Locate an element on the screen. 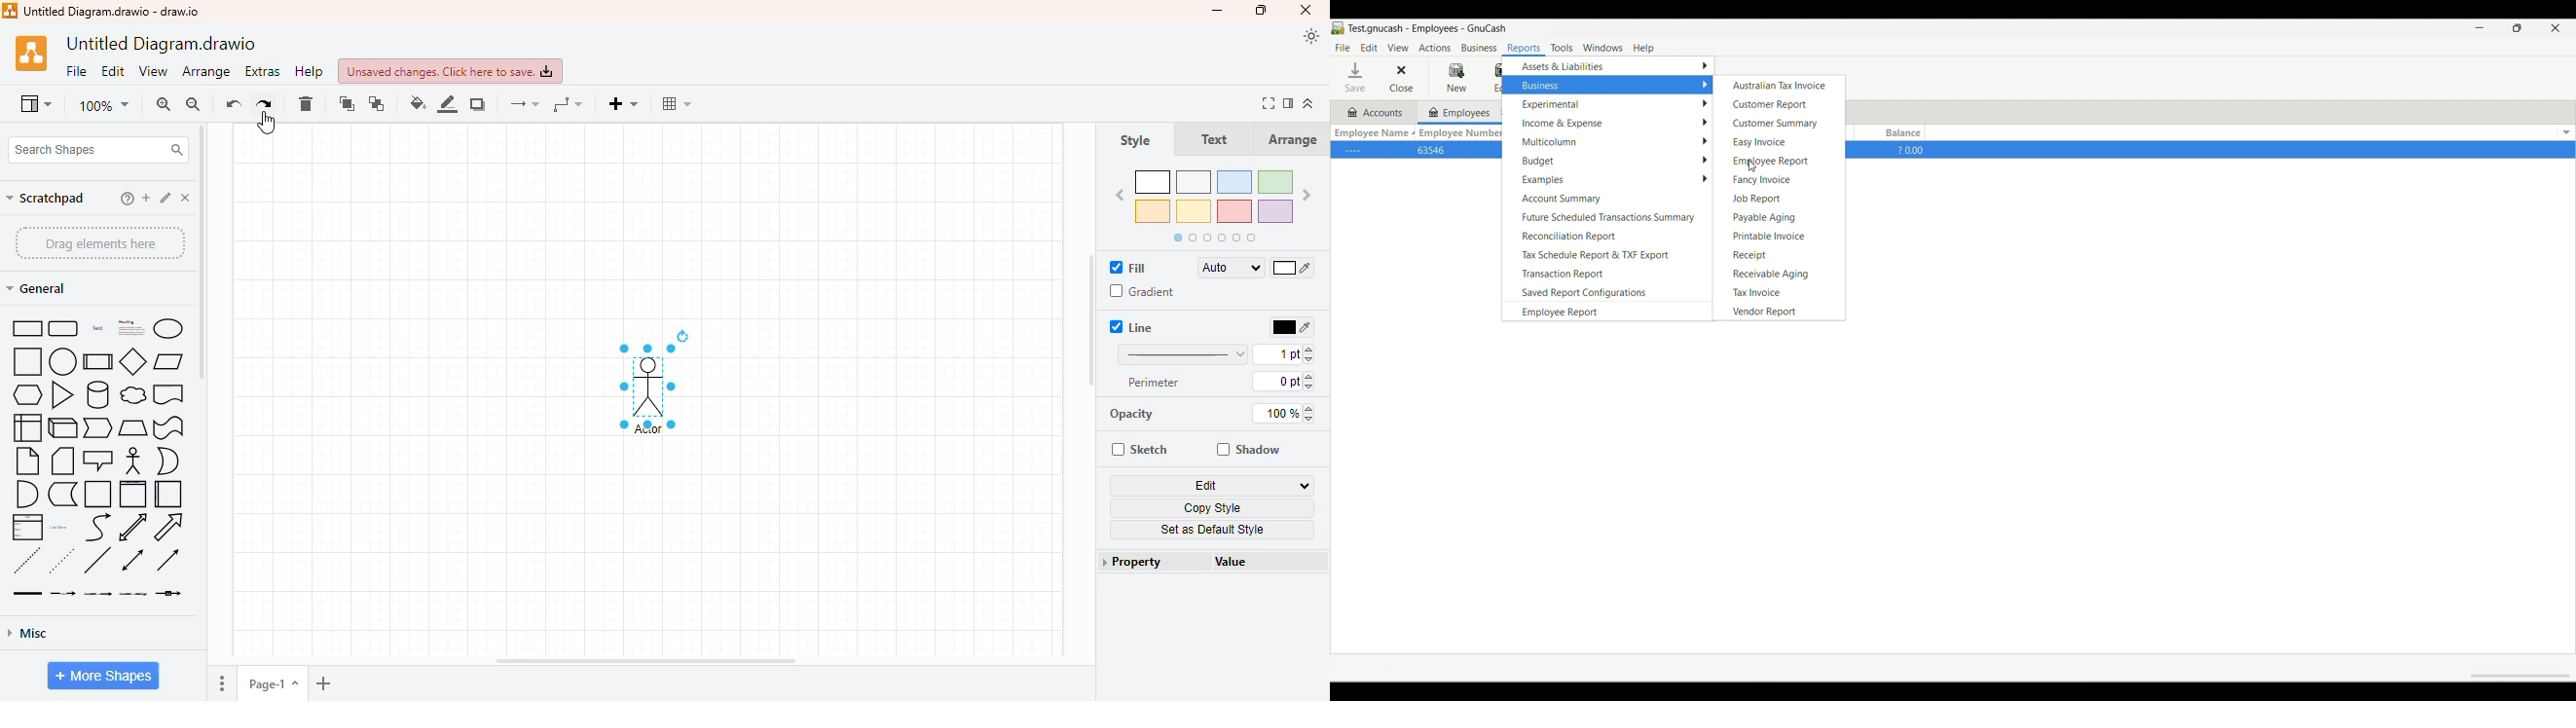  arrow is located at coordinates (167, 527).